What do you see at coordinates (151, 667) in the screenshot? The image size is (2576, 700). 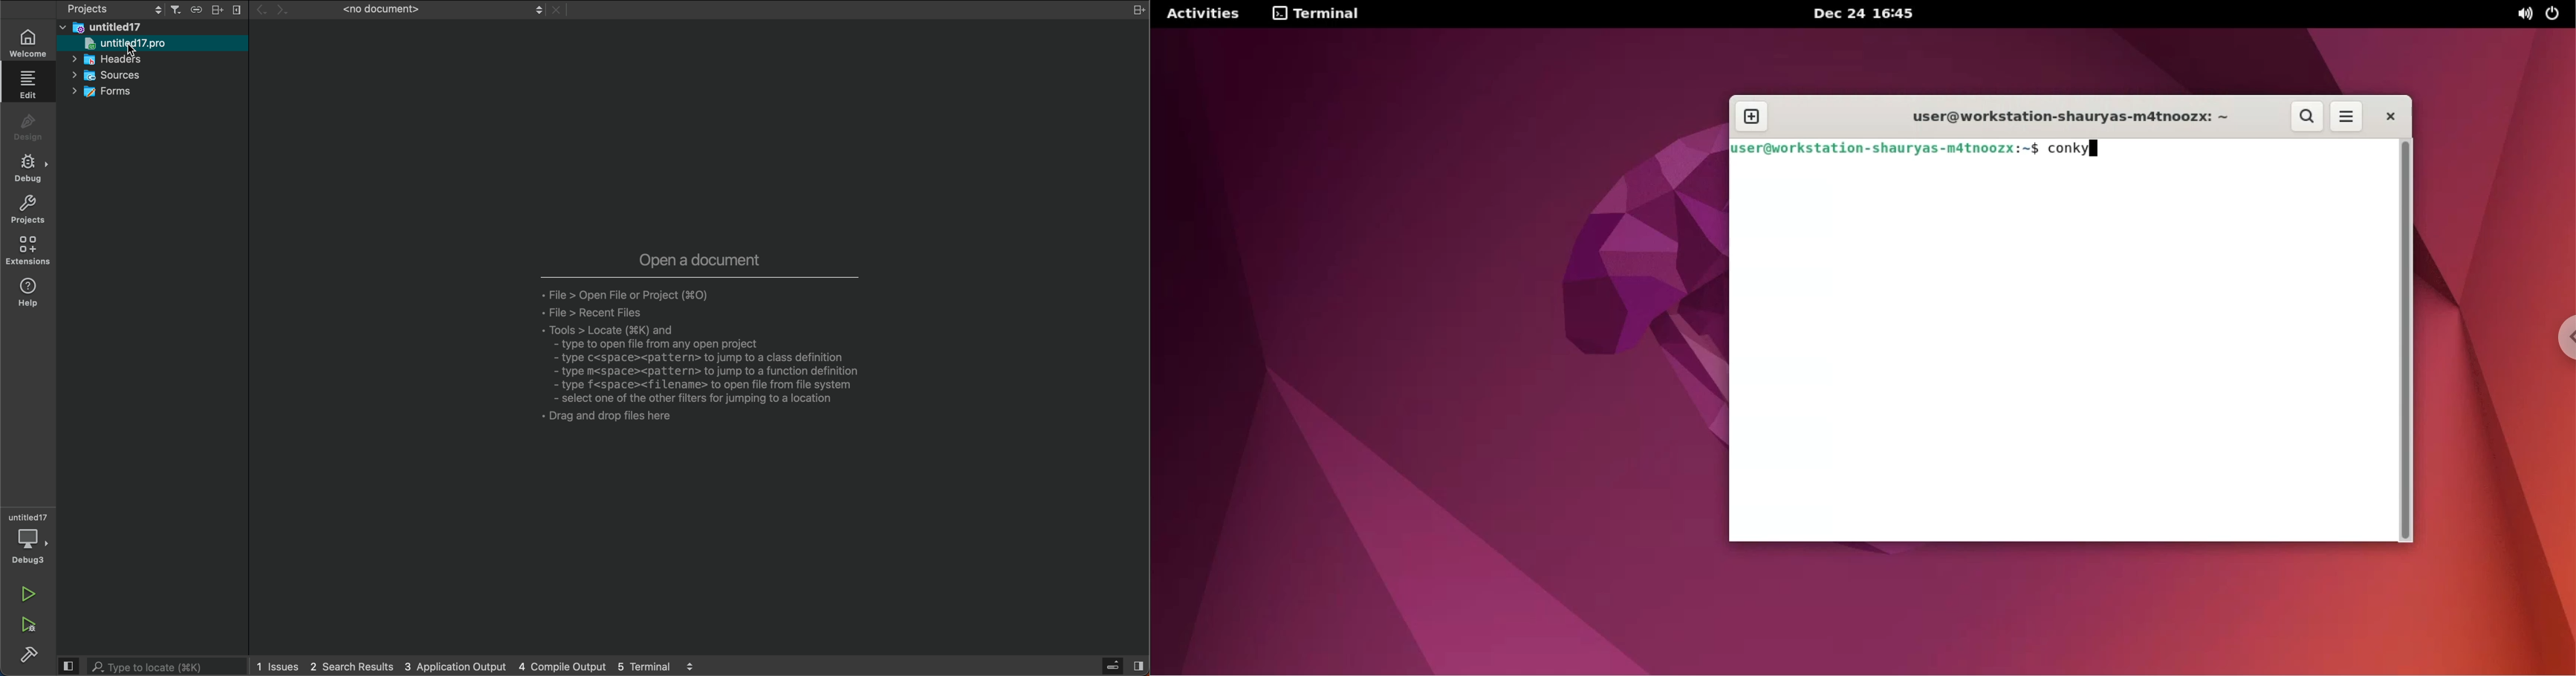 I see `search` at bounding box center [151, 667].